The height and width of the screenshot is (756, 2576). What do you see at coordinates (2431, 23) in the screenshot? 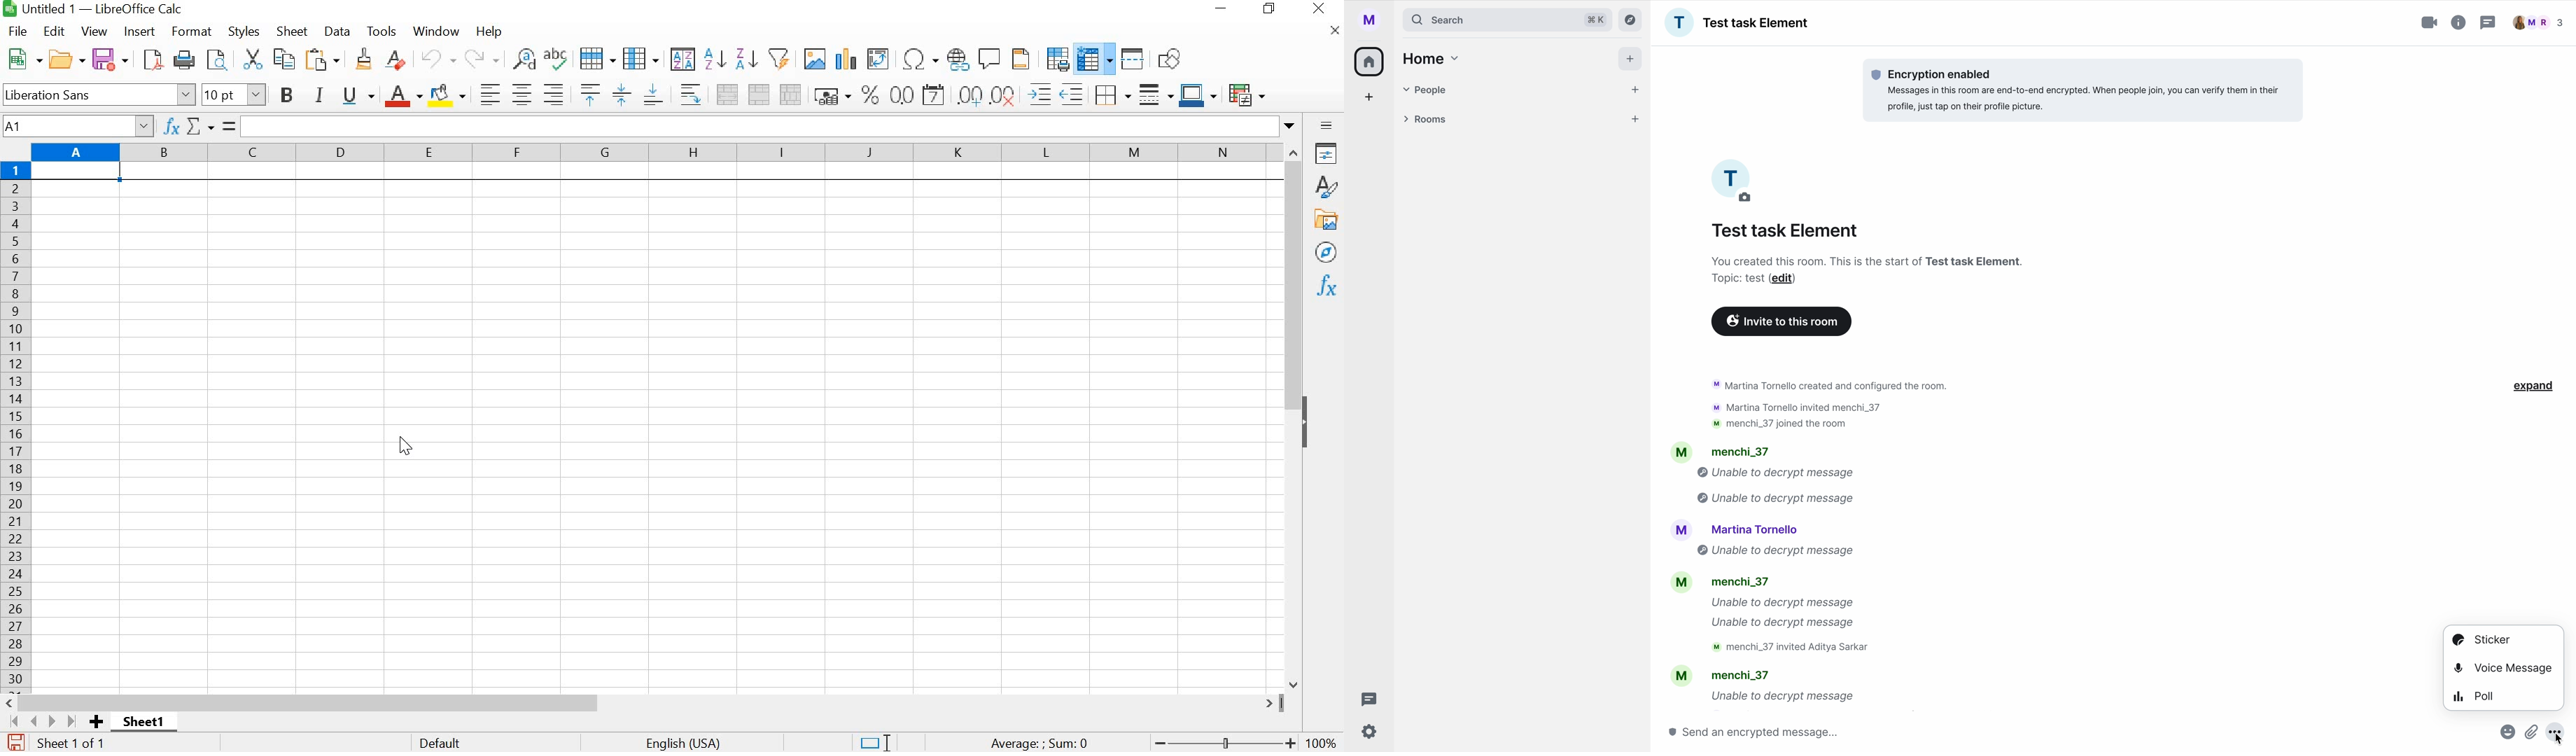
I see `video call` at bounding box center [2431, 23].